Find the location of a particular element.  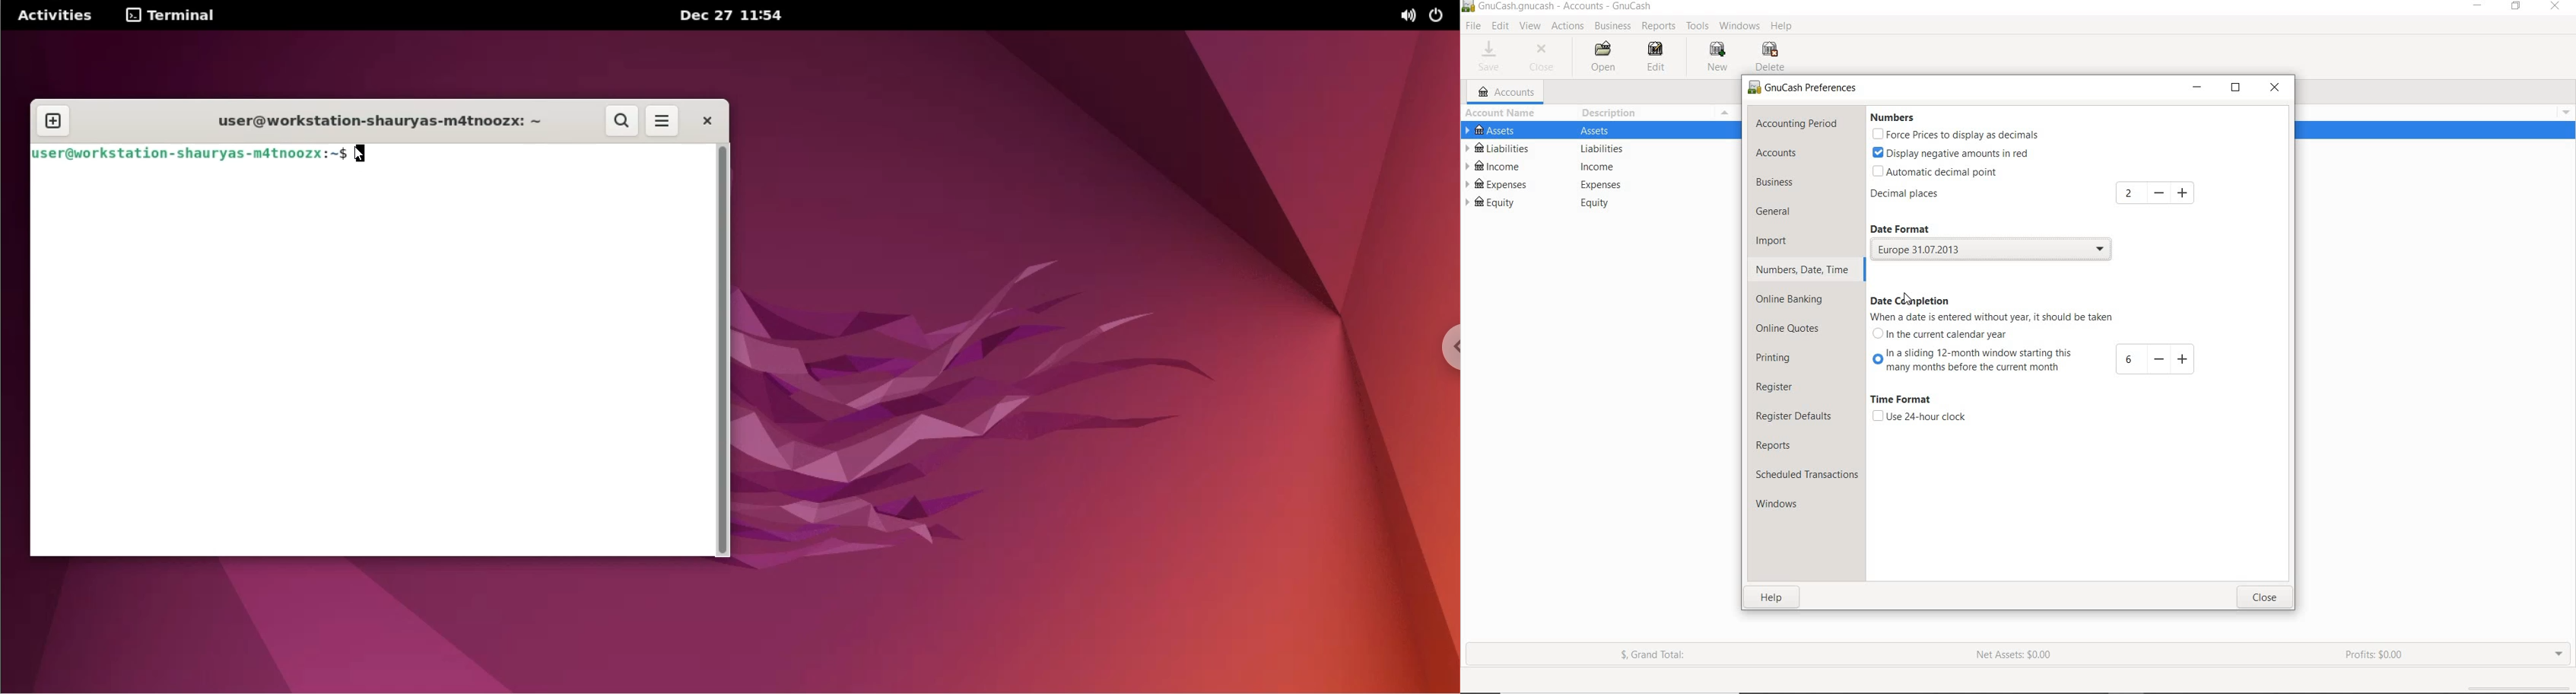

accounts is located at coordinates (1794, 154).